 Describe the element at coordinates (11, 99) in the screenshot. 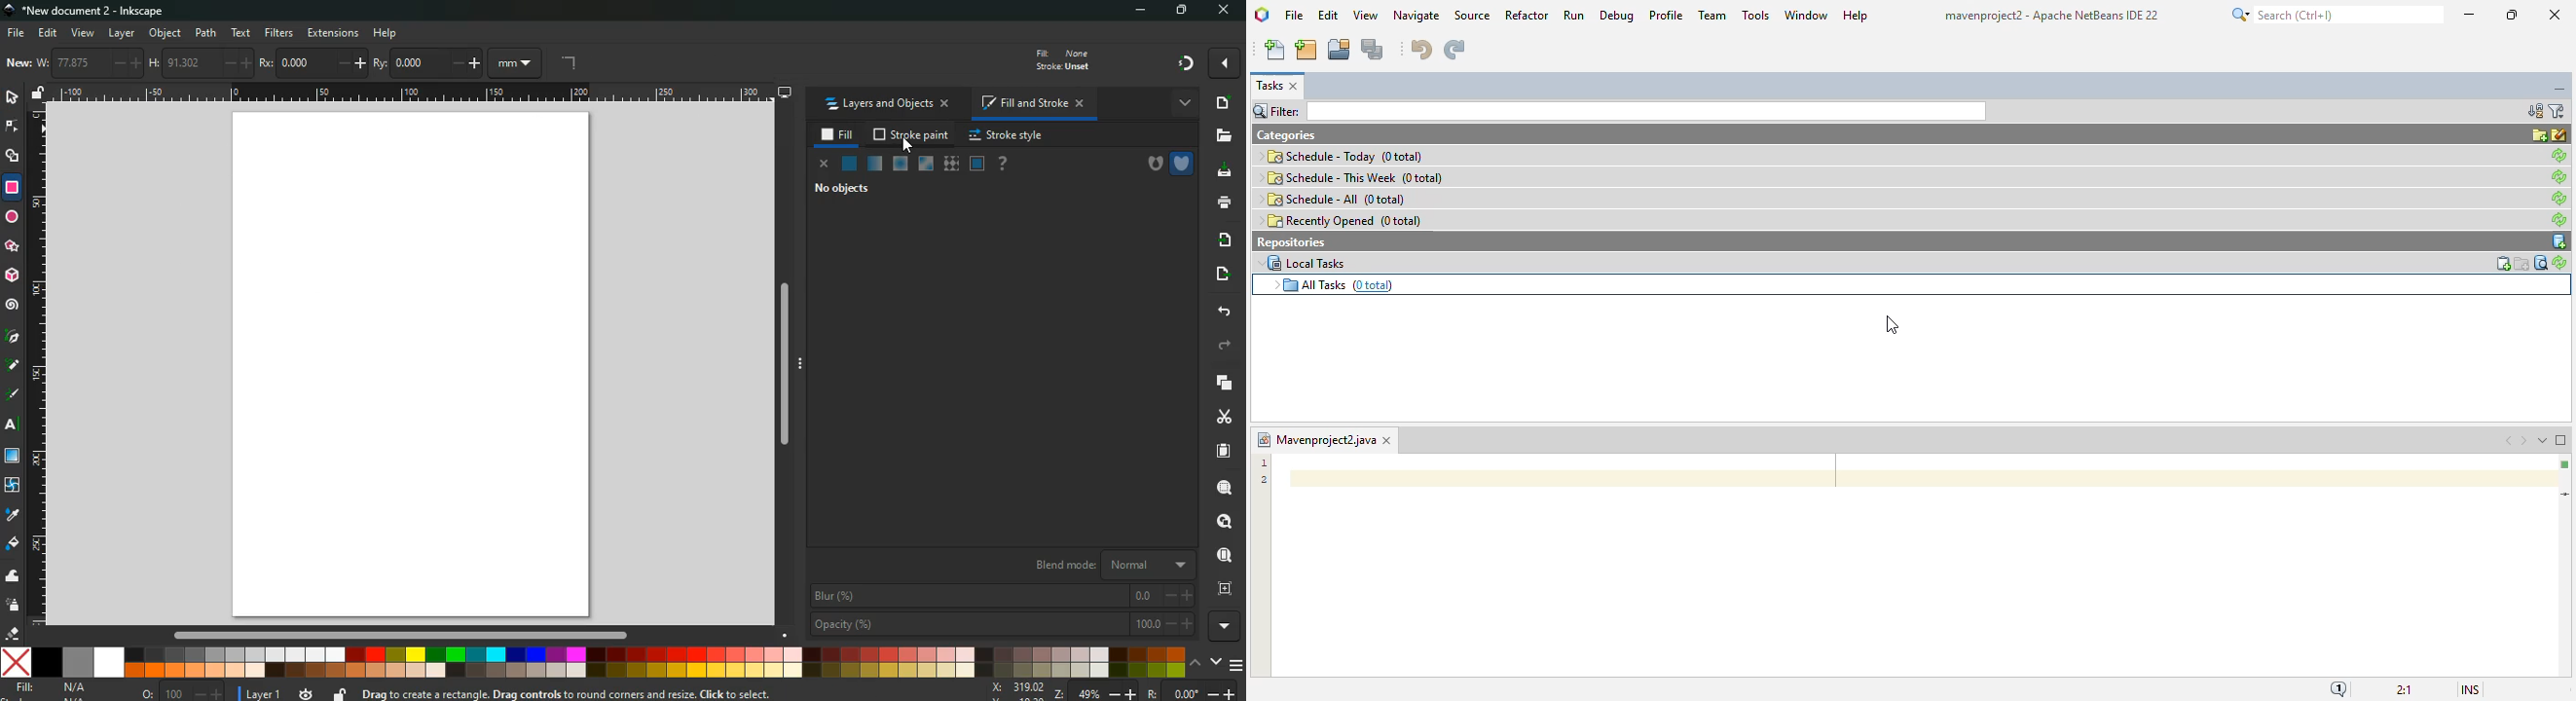

I see `select` at that location.